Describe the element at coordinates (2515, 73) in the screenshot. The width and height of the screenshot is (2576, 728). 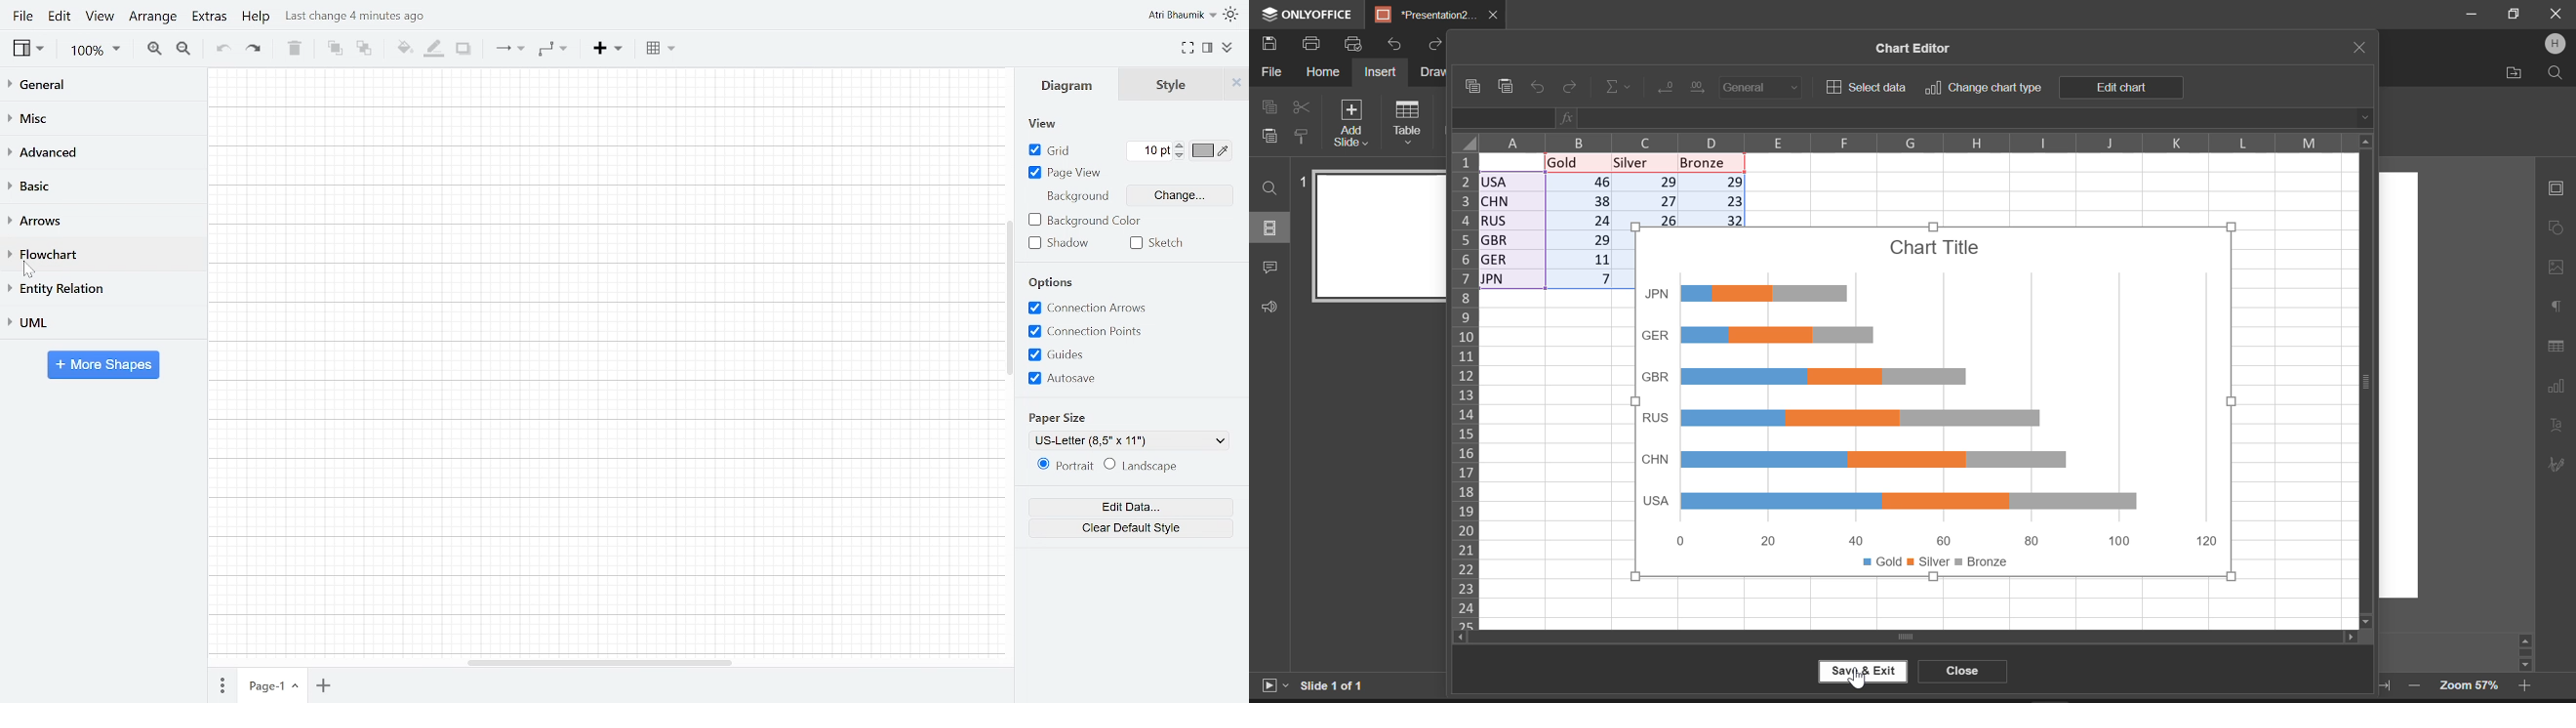
I see `Open file Location` at that location.